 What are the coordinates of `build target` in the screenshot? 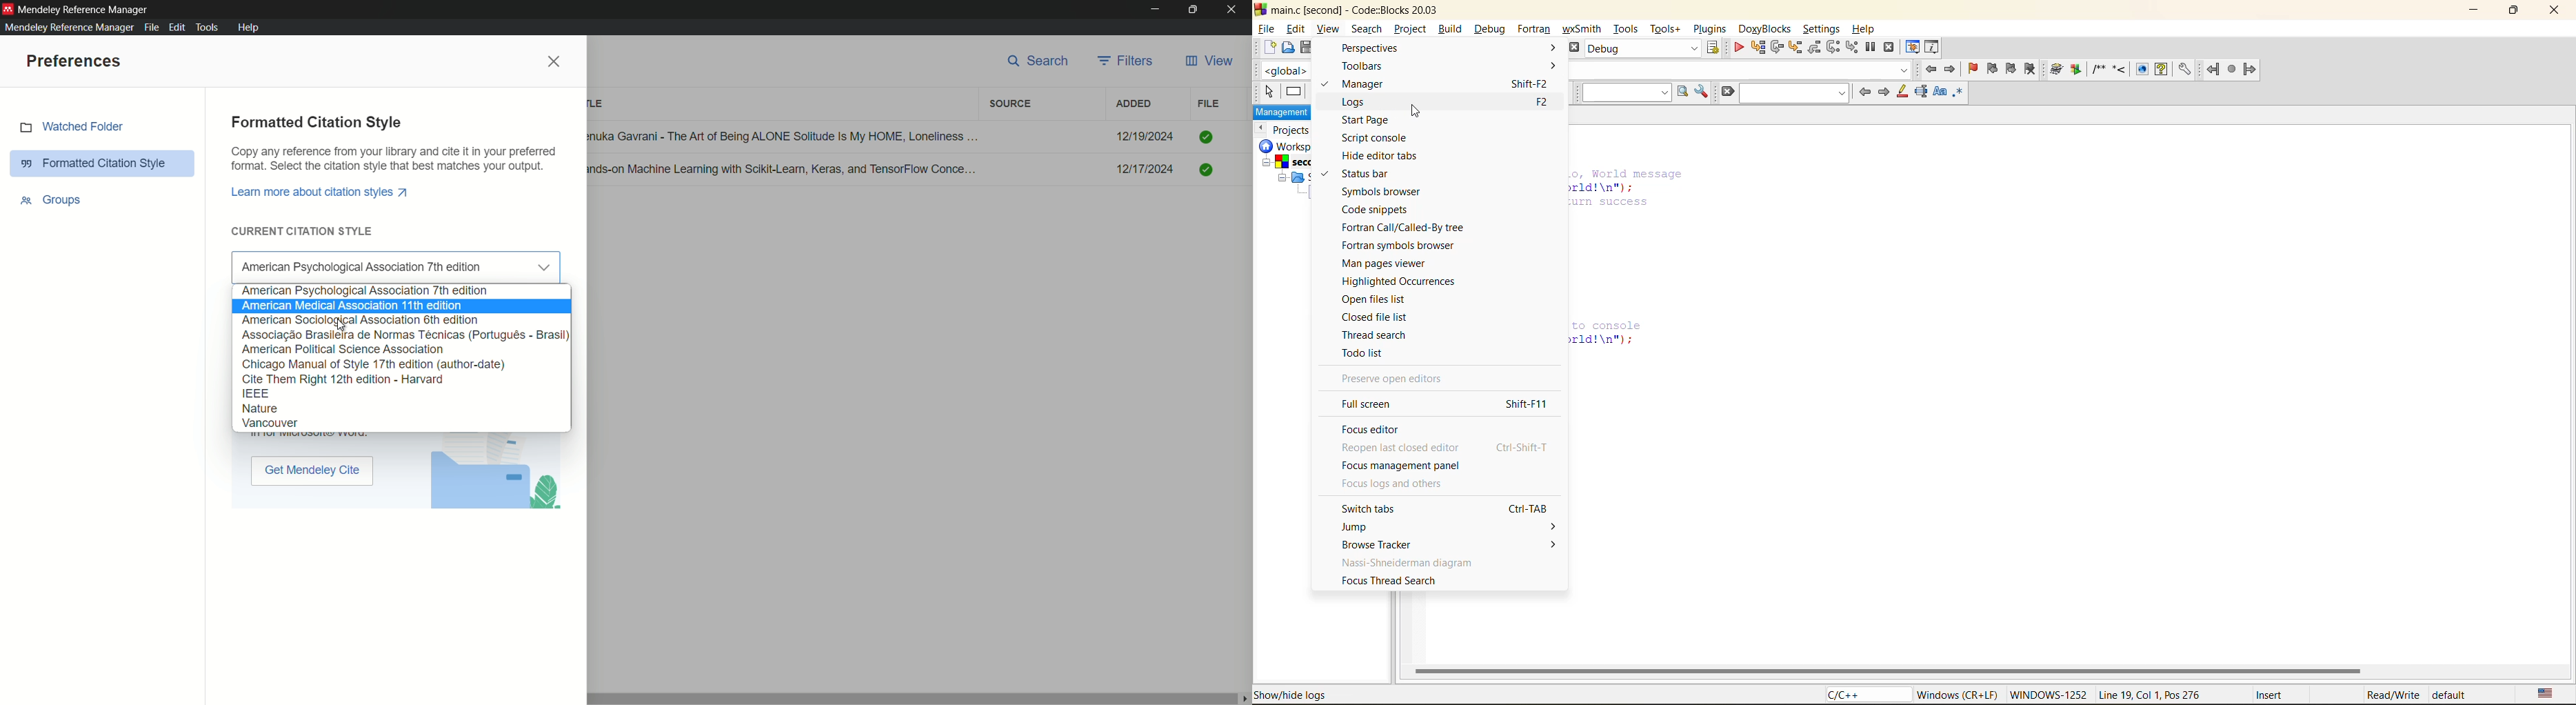 It's located at (1644, 48).